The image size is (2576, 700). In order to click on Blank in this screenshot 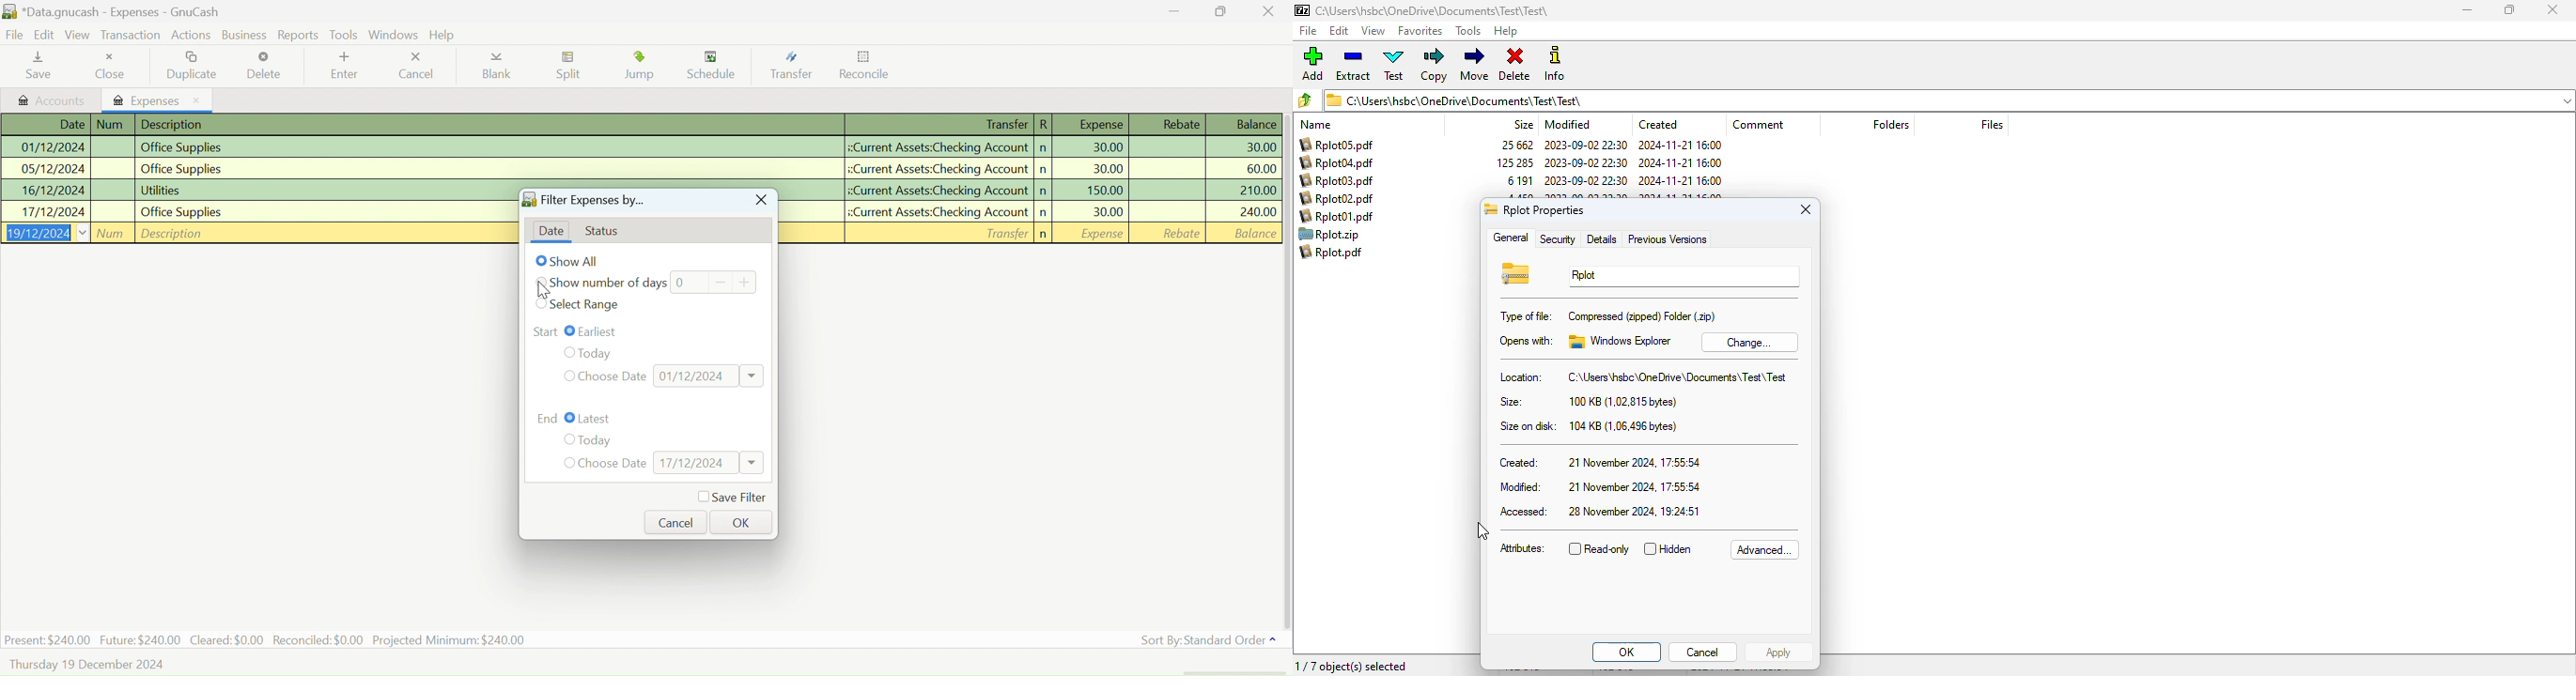, I will do `click(497, 69)`.